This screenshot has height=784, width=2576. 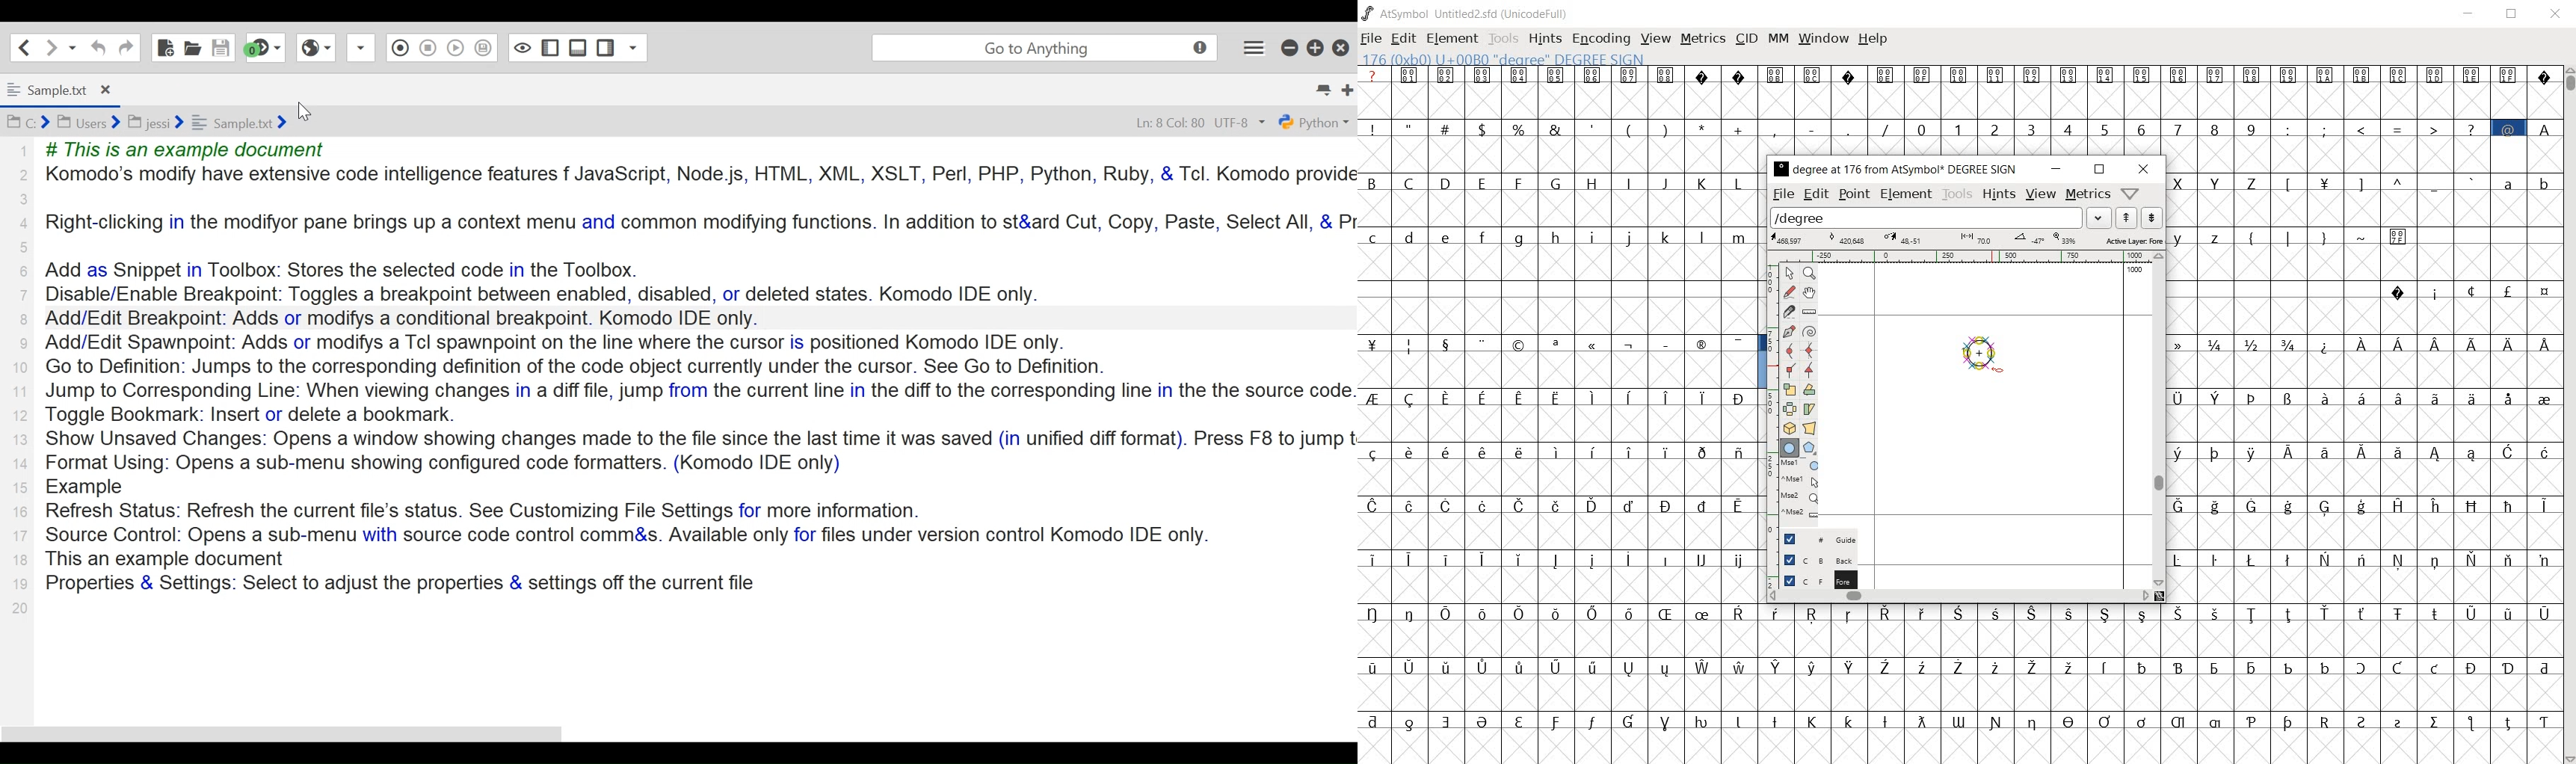 What do you see at coordinates (1956, 194) in the screenshot?
I see `tools` at bounding box center [1956, 194].